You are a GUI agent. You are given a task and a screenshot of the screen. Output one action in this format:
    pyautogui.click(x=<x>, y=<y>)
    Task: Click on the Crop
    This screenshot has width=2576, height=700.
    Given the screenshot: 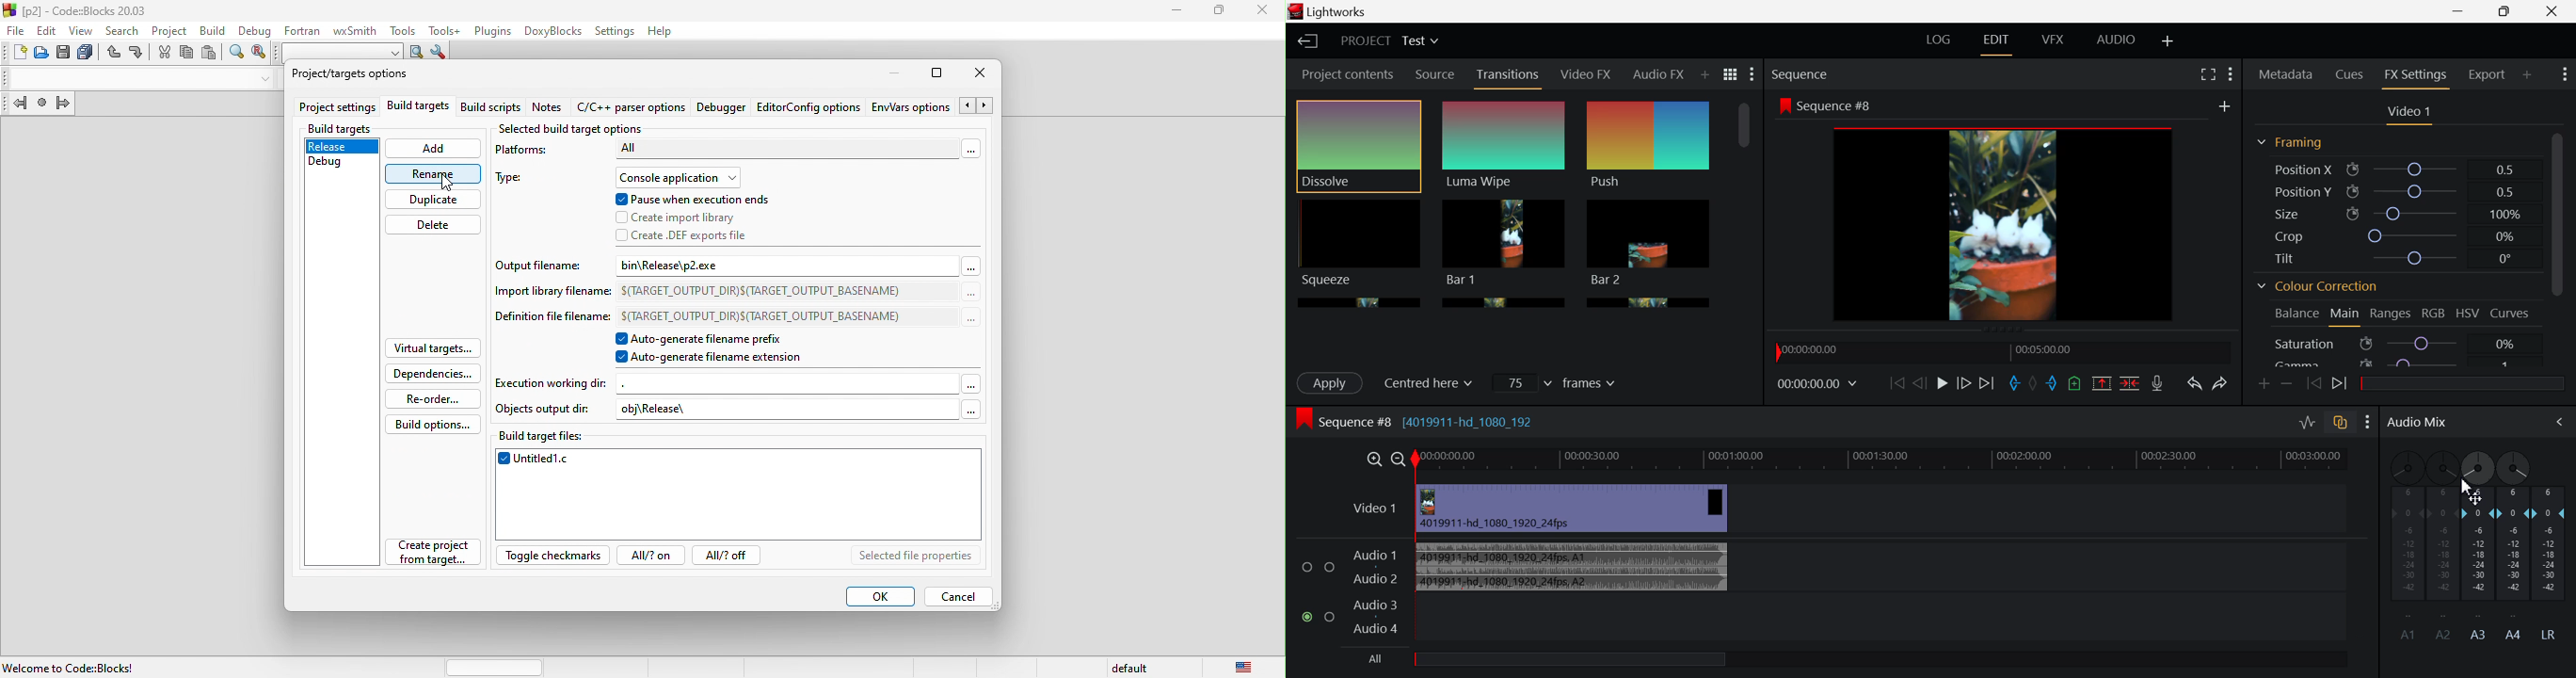 What is the action you would take?
    pyautogui.click(x=2398, y=235)
    